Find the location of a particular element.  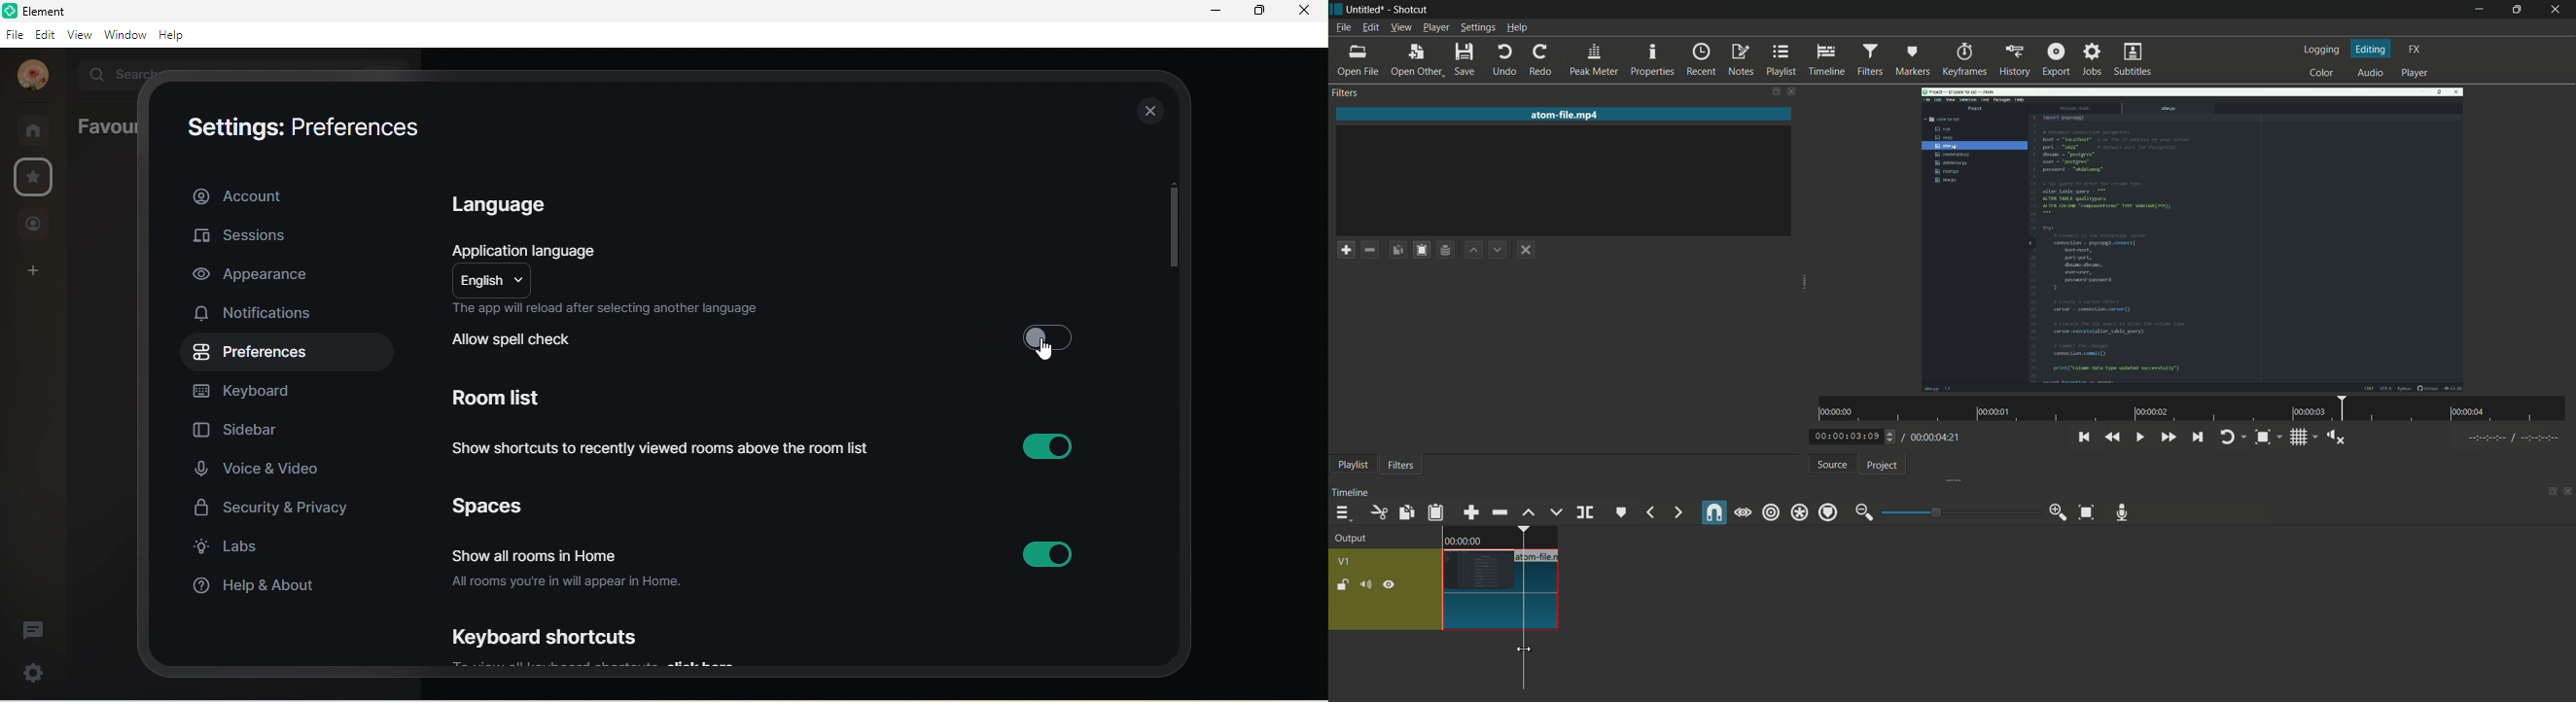

current time is located at coordinates (1848, 436).